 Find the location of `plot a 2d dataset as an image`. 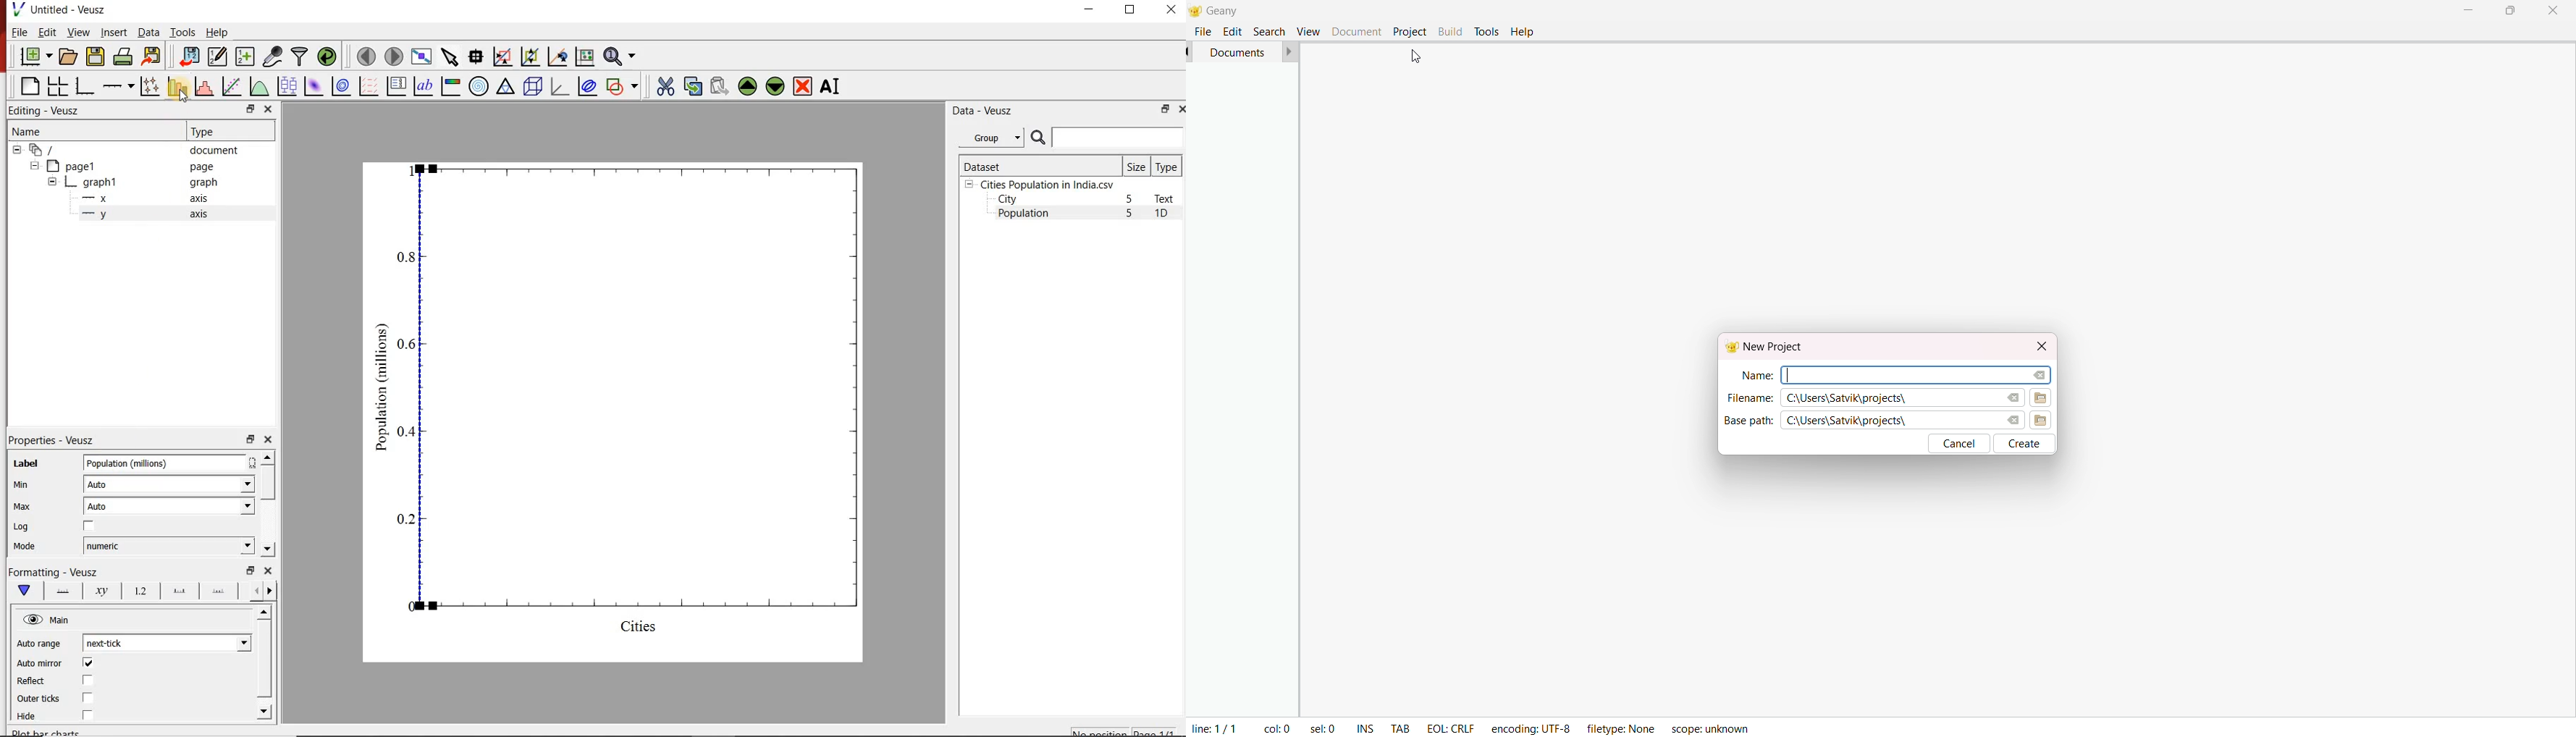

plot a 2d dataset as an image is located at coordinates (312, 85).